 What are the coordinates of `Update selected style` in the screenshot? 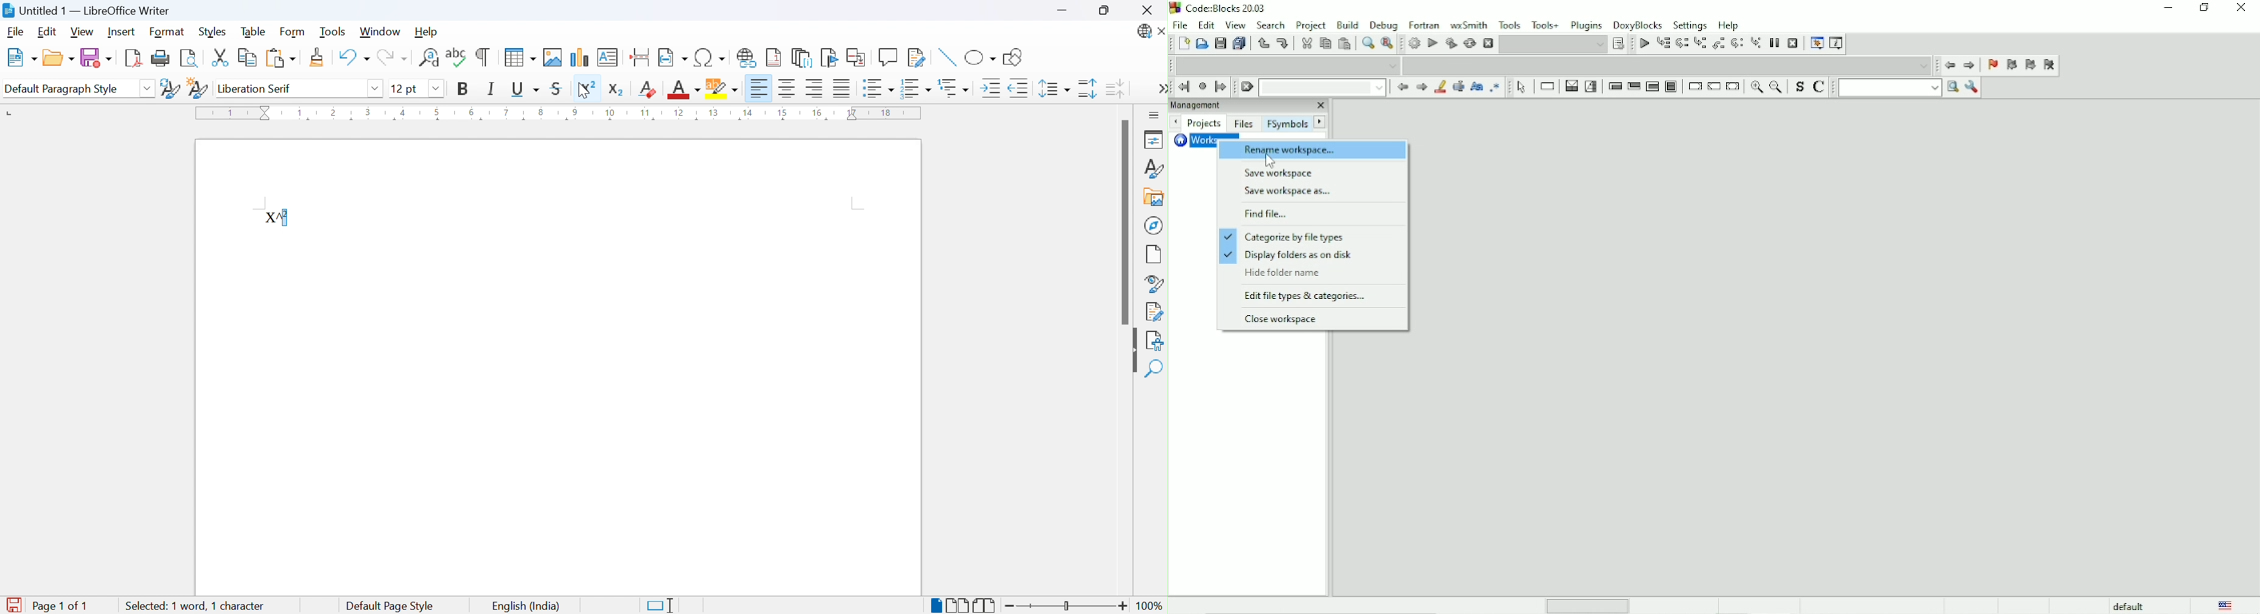 It's located at (170, 88).